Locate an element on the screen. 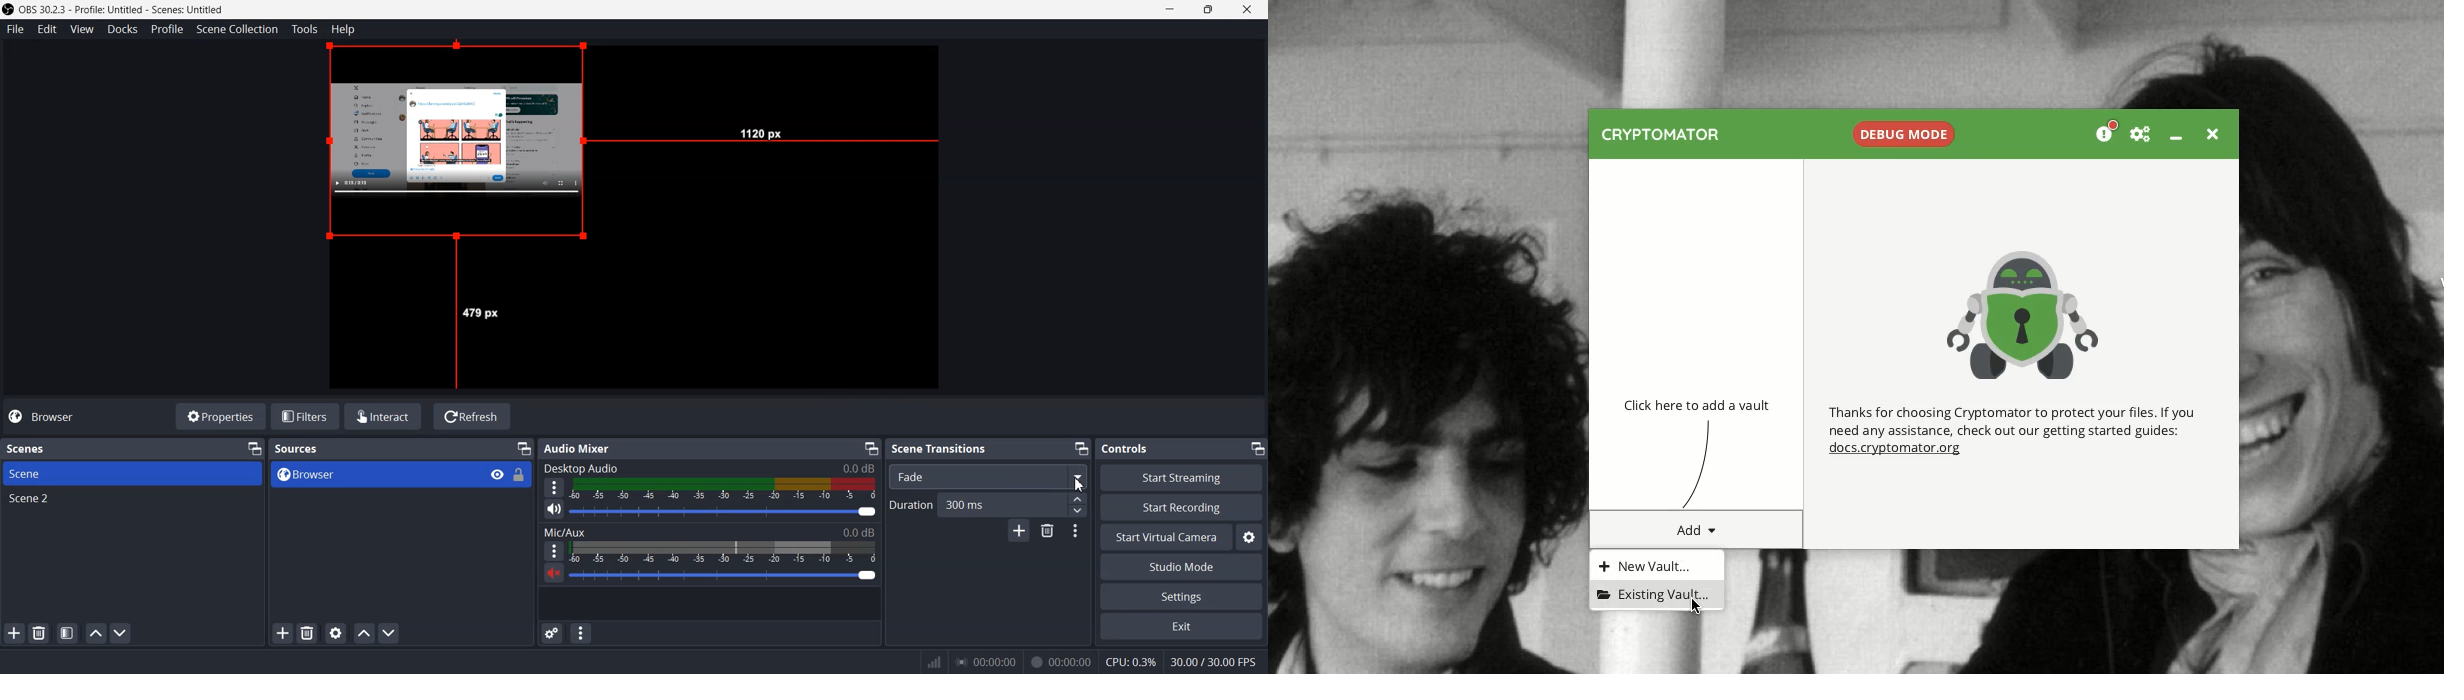 This screenshot has height=700, width=2464. Text is located at coordinates (1126, 449).